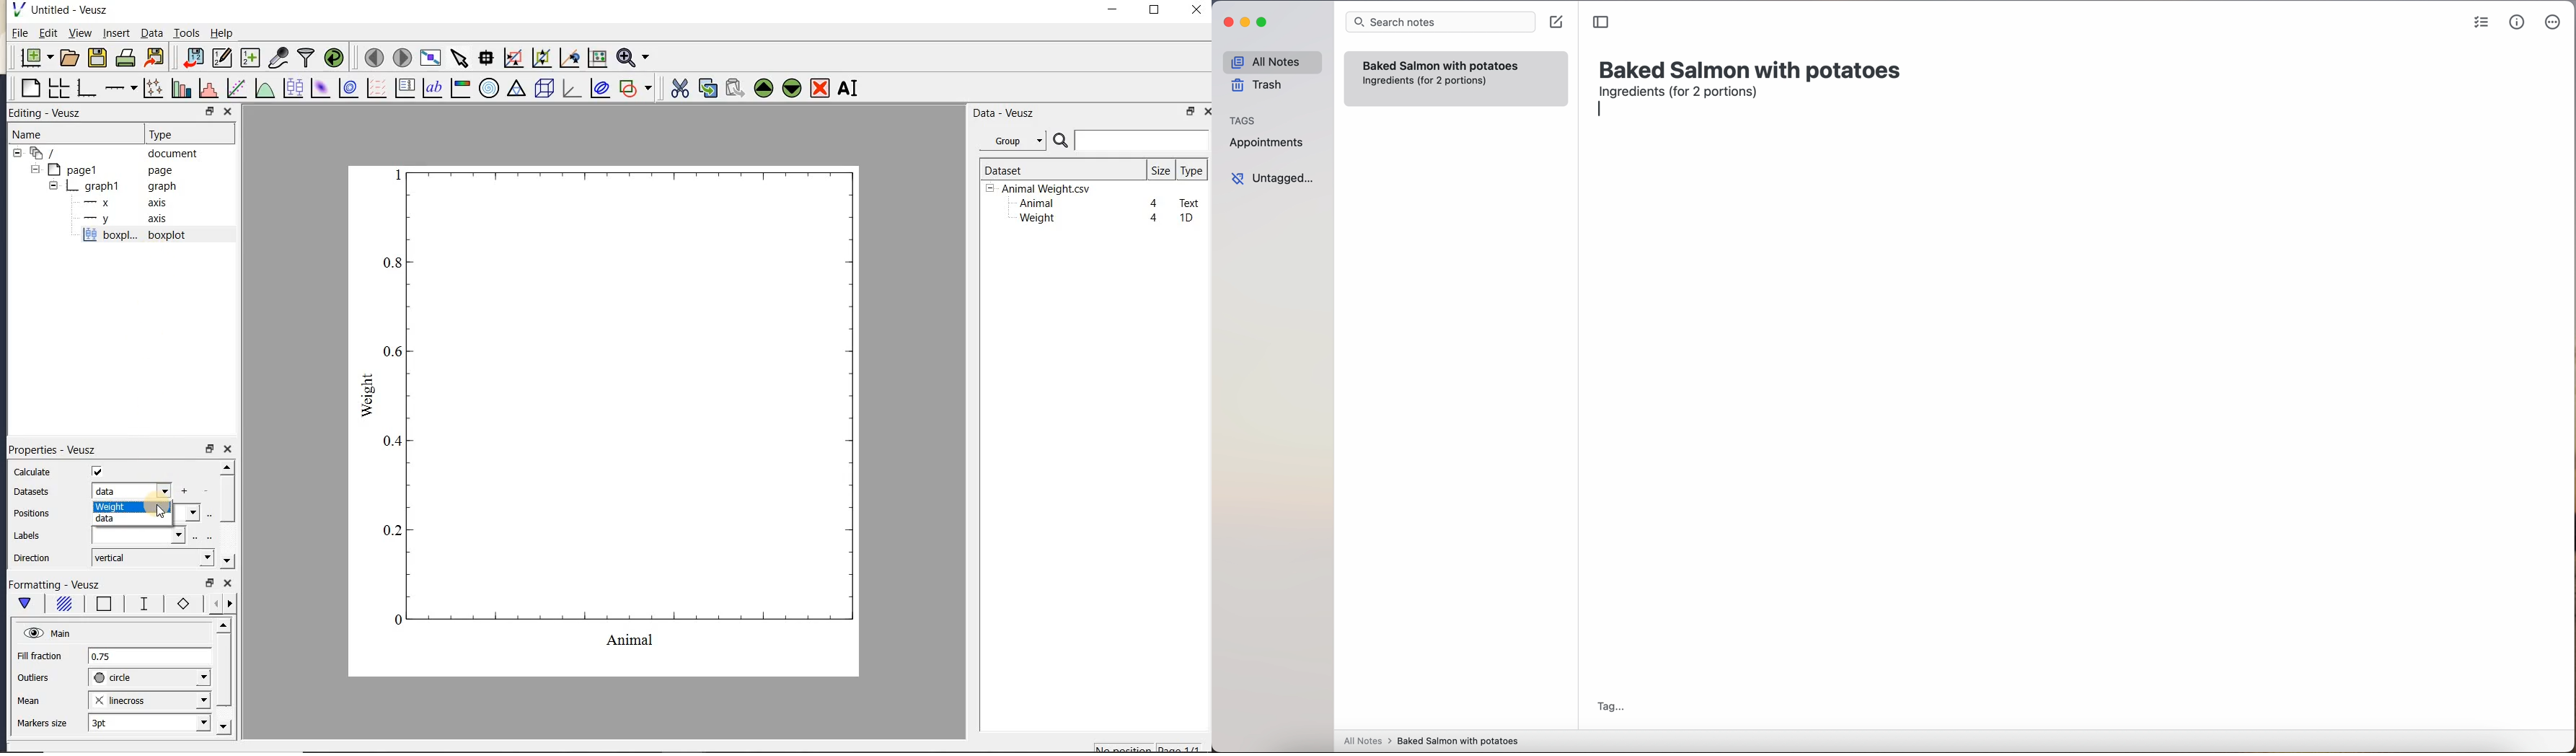 The image size is (2576, 756). What do you see at coordinates (403, 88) in the screenshot?
I see `plot key` at bounding box center [403, 88].